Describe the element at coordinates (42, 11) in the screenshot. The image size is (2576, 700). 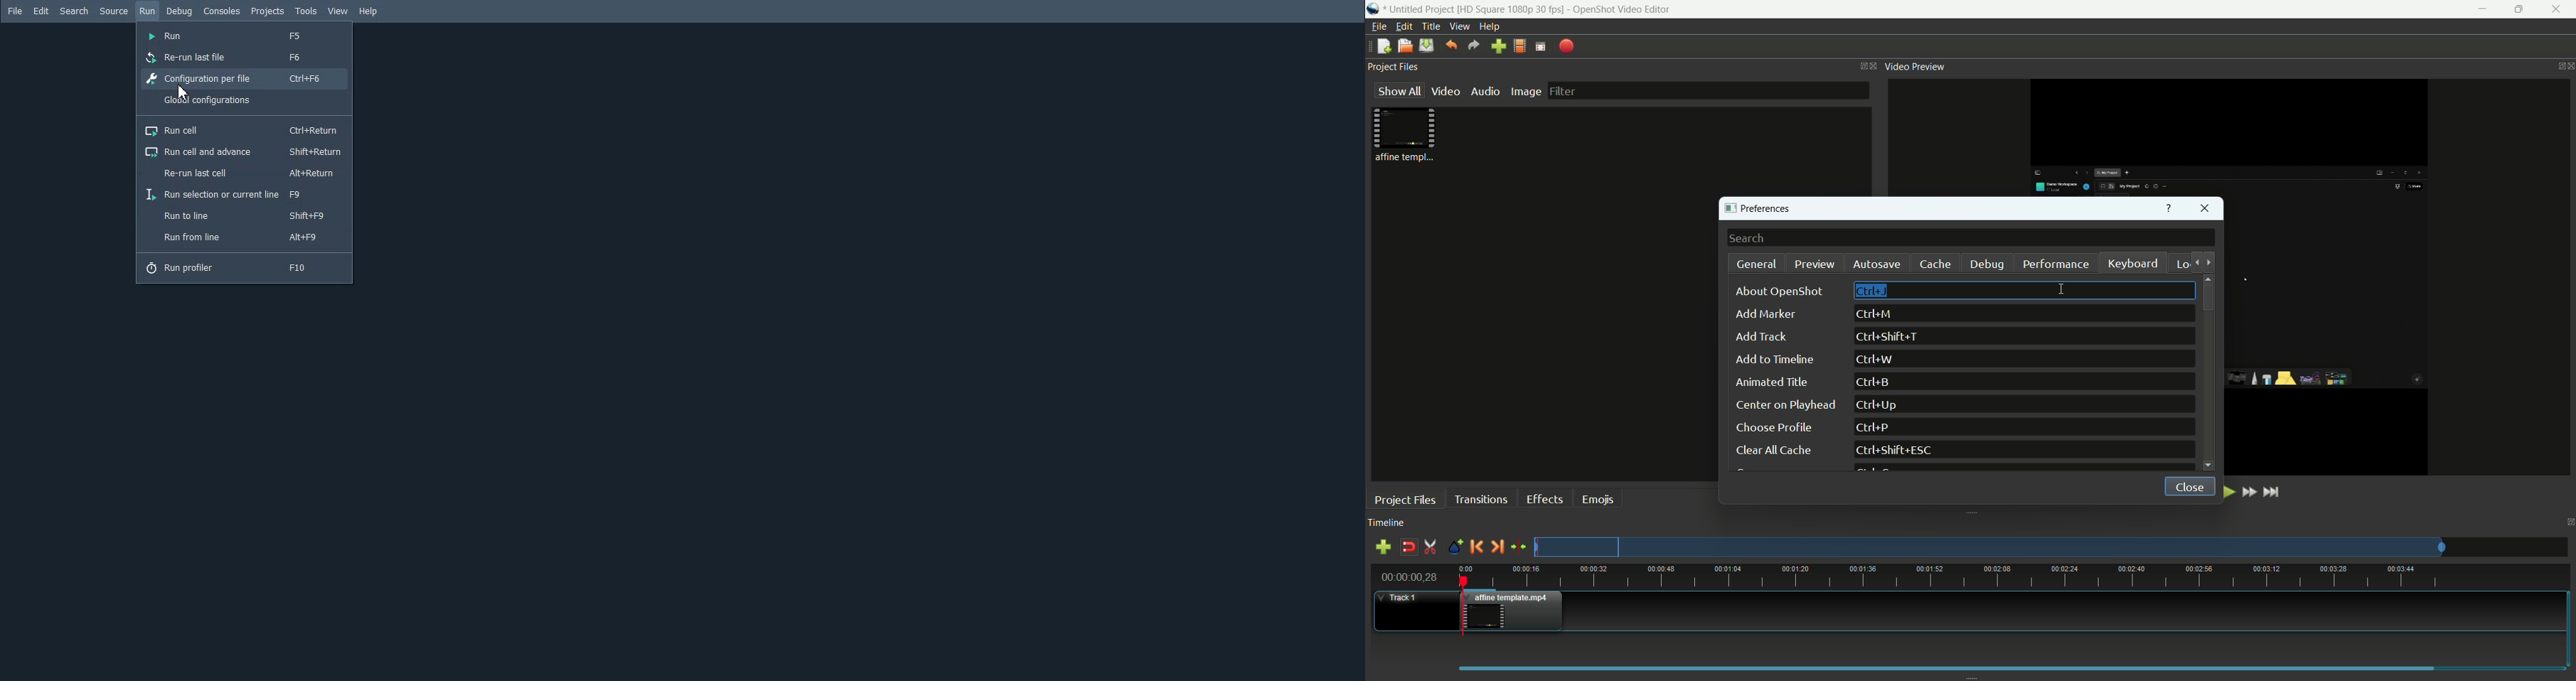
I see `Edit` at that location.